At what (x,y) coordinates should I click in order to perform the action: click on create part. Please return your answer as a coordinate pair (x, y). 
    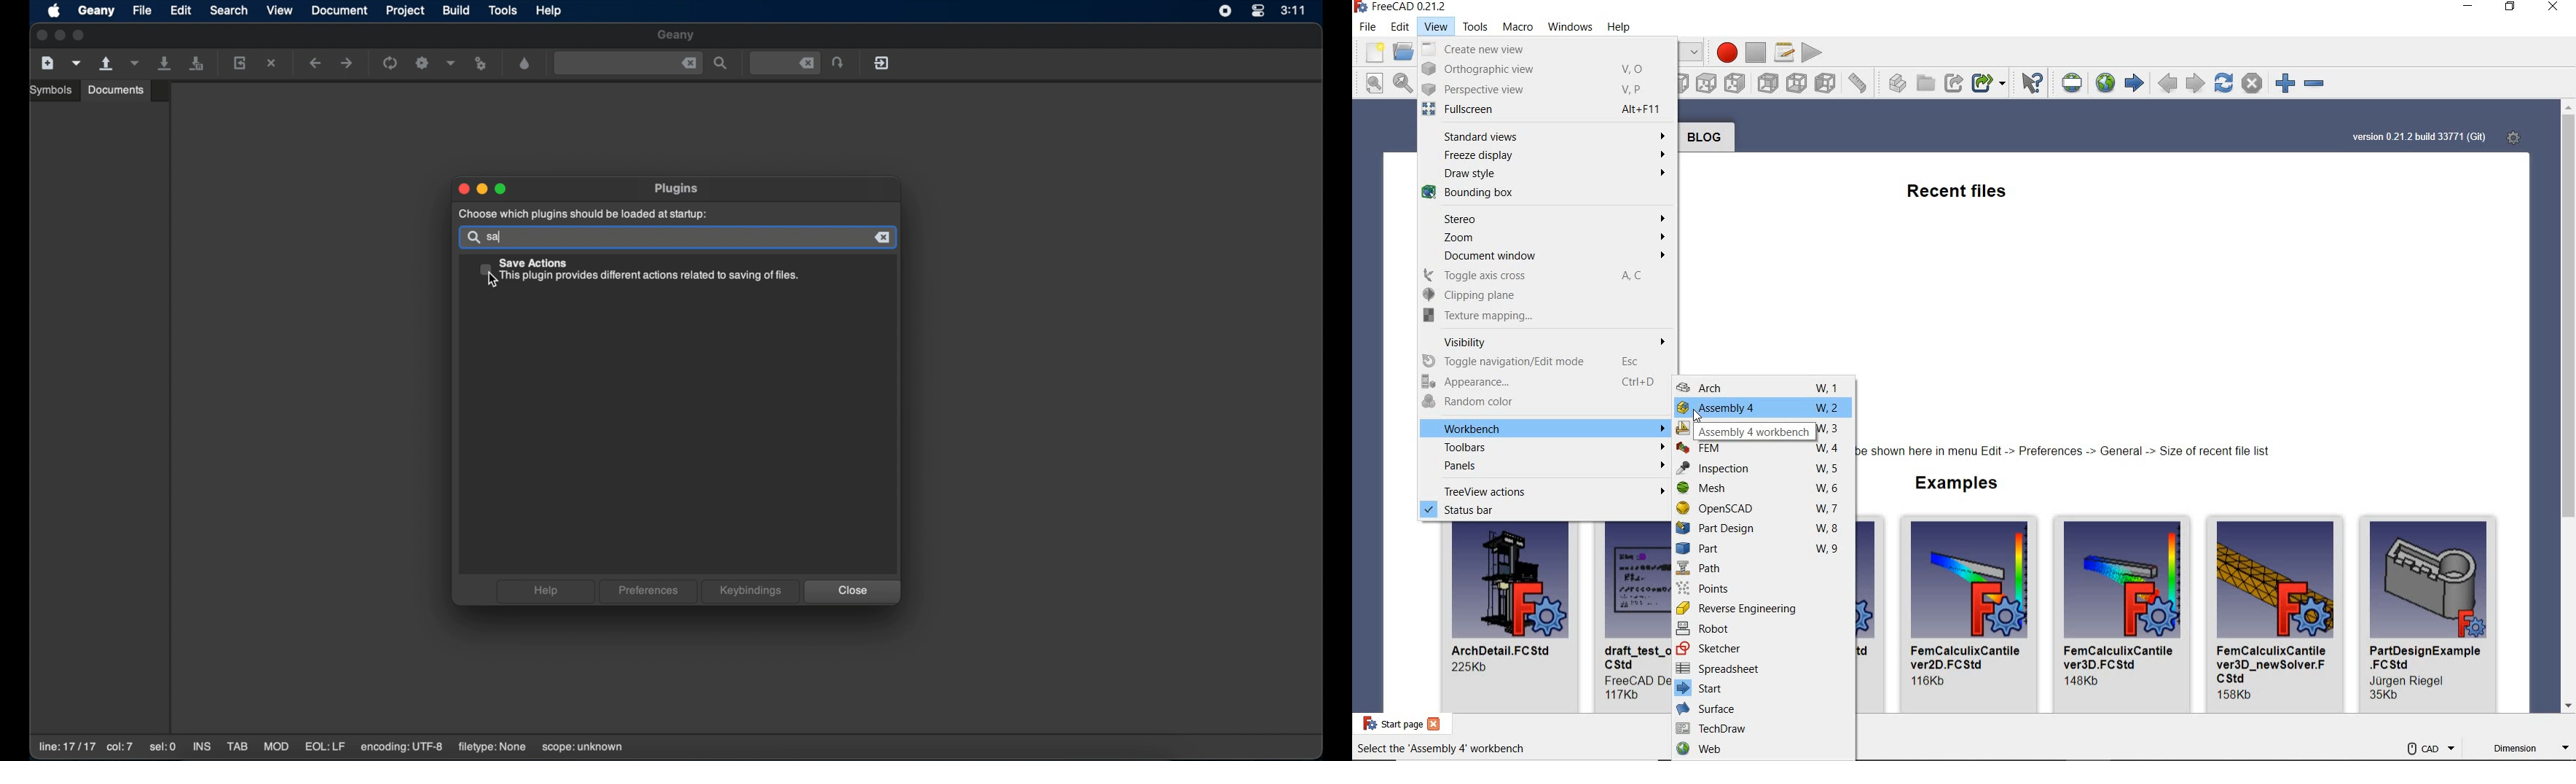
    Looking at the image, I should click on (1893, 85).